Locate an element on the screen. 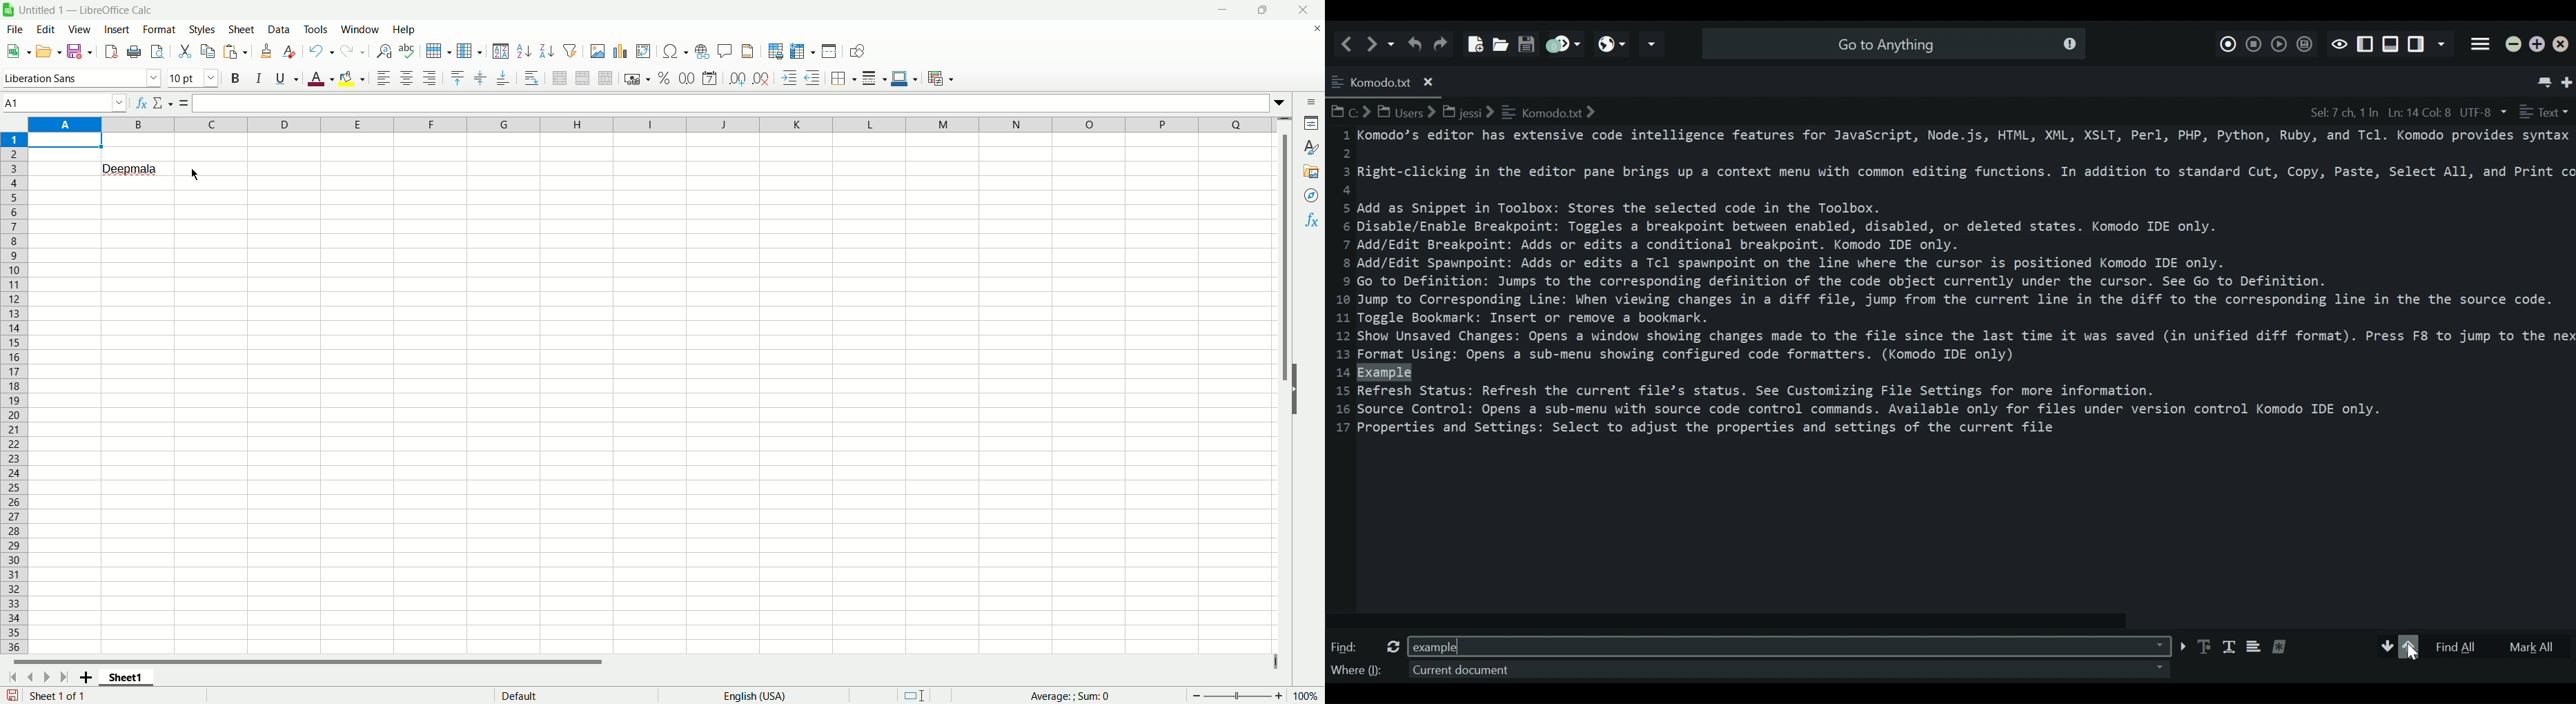  sheet name is located at coordinates (125, 681).